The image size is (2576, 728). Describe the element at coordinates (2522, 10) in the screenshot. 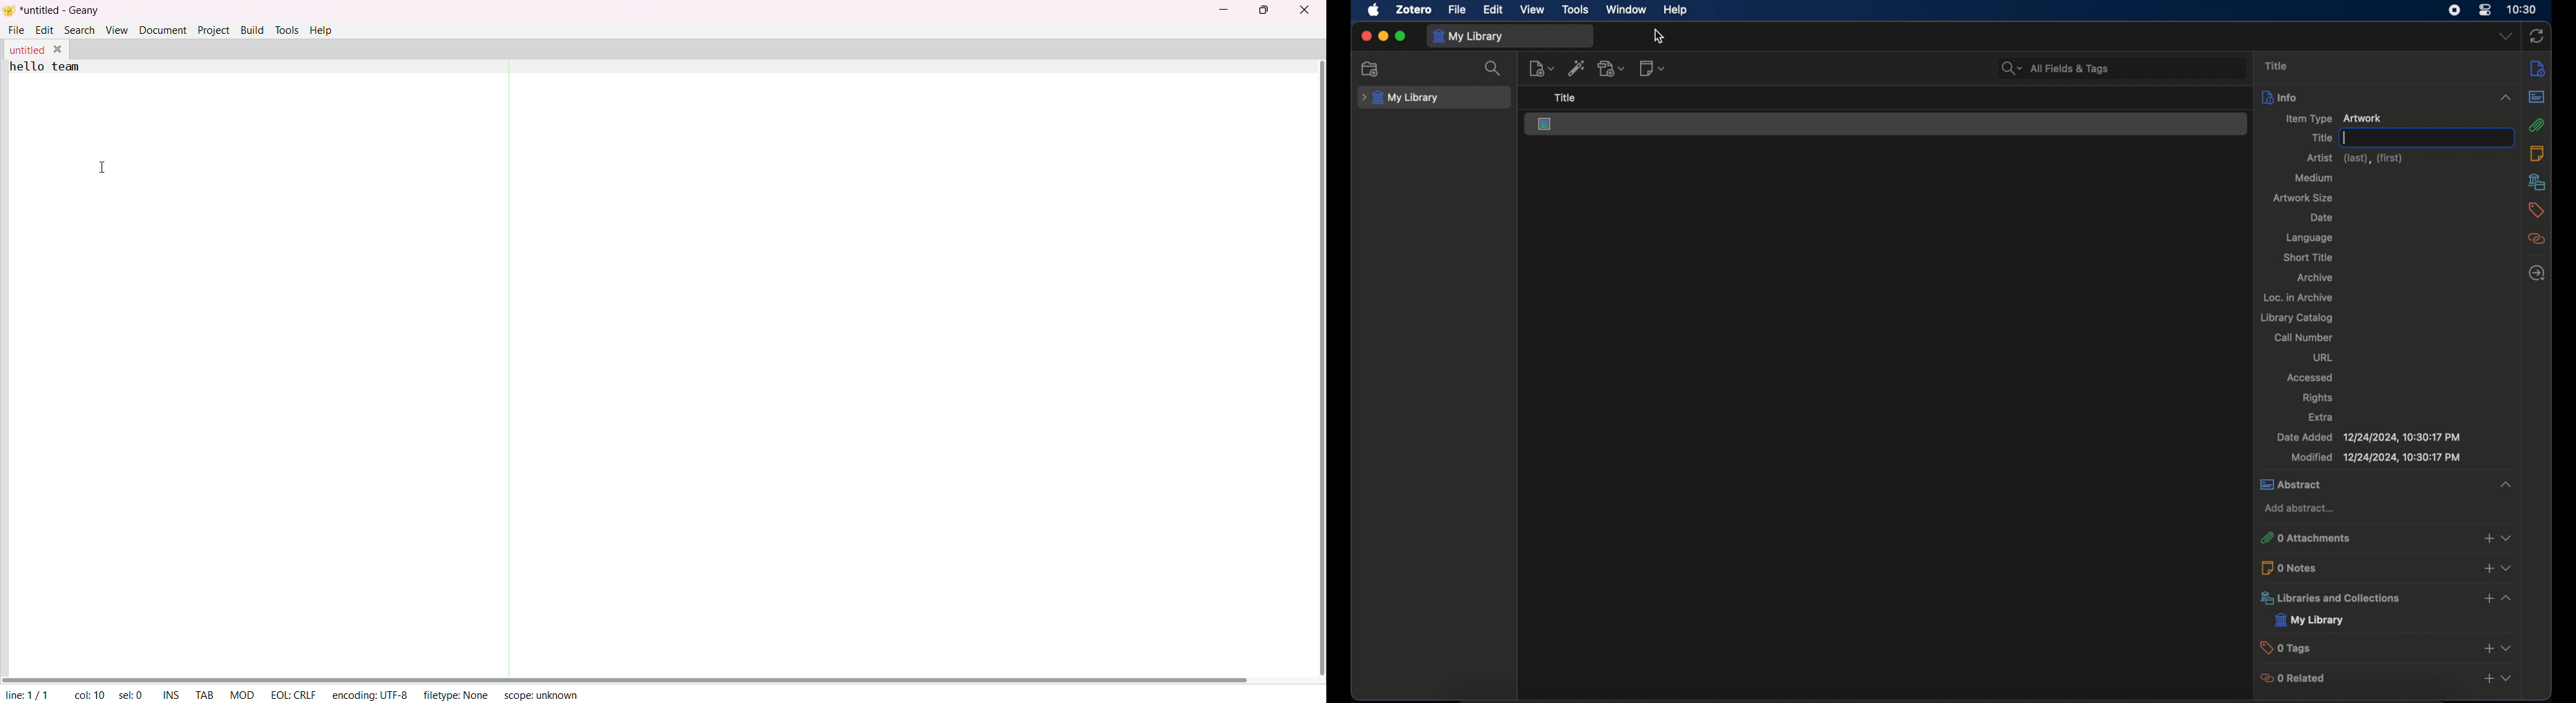

I see `time` at that location.